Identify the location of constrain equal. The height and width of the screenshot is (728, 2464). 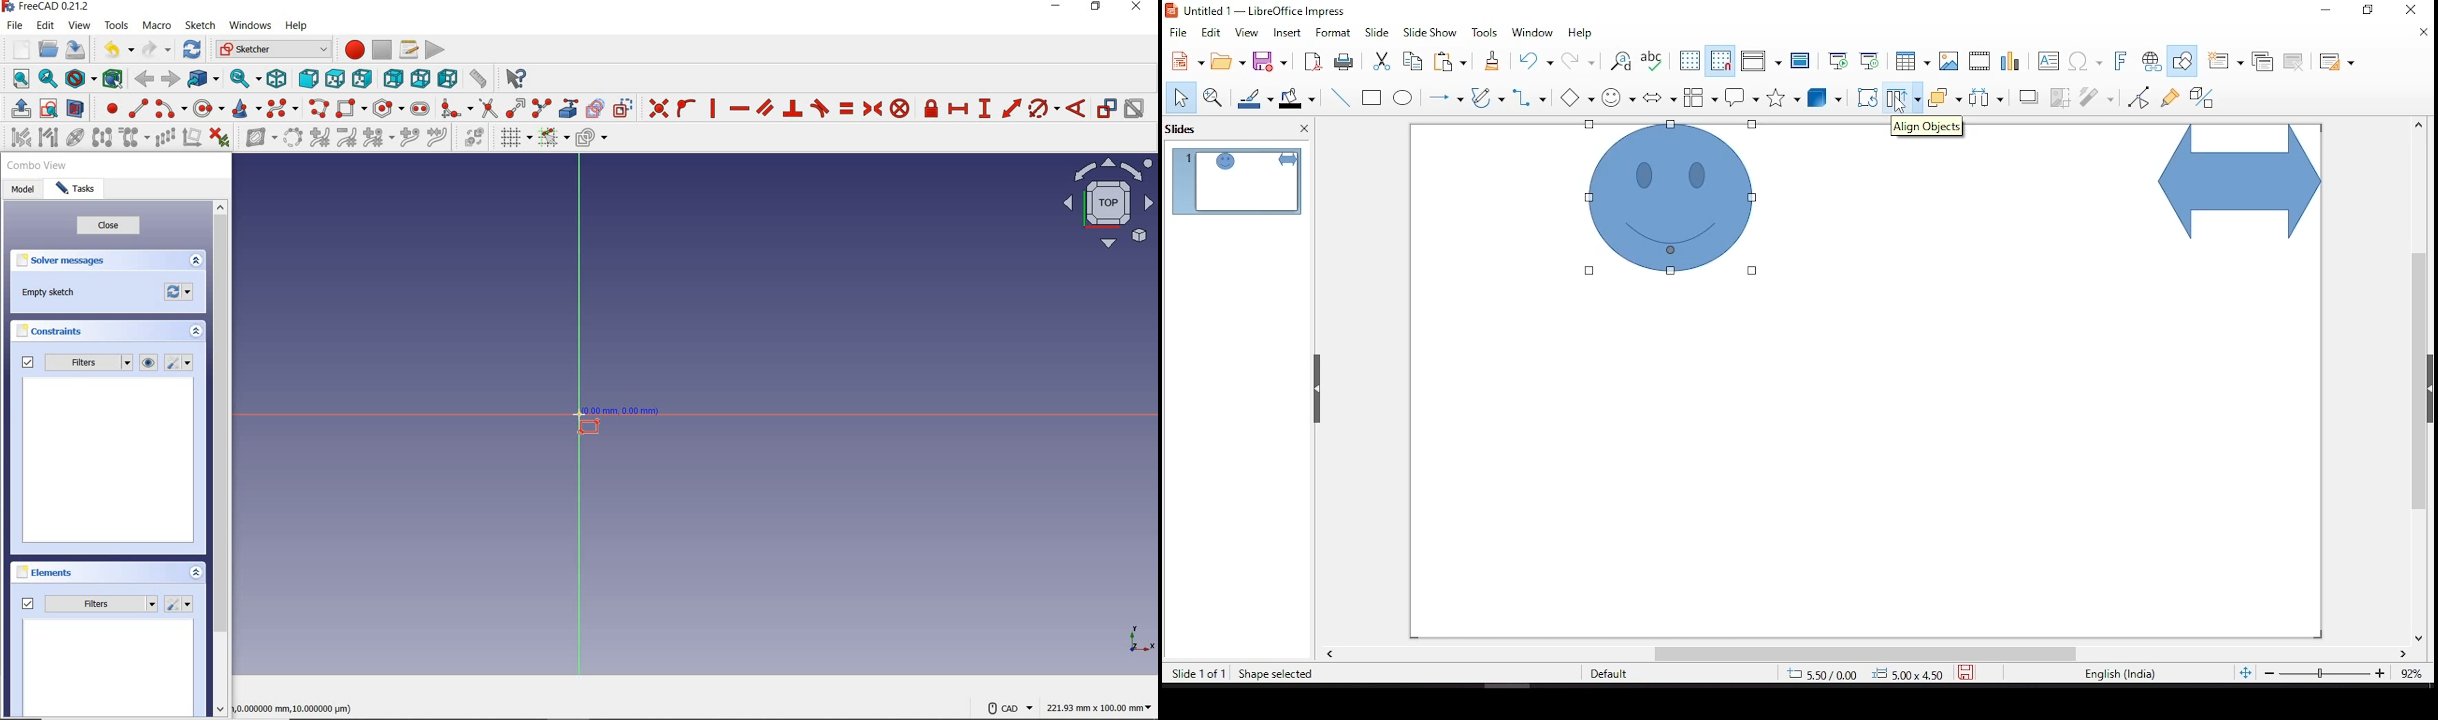
(846, 108).